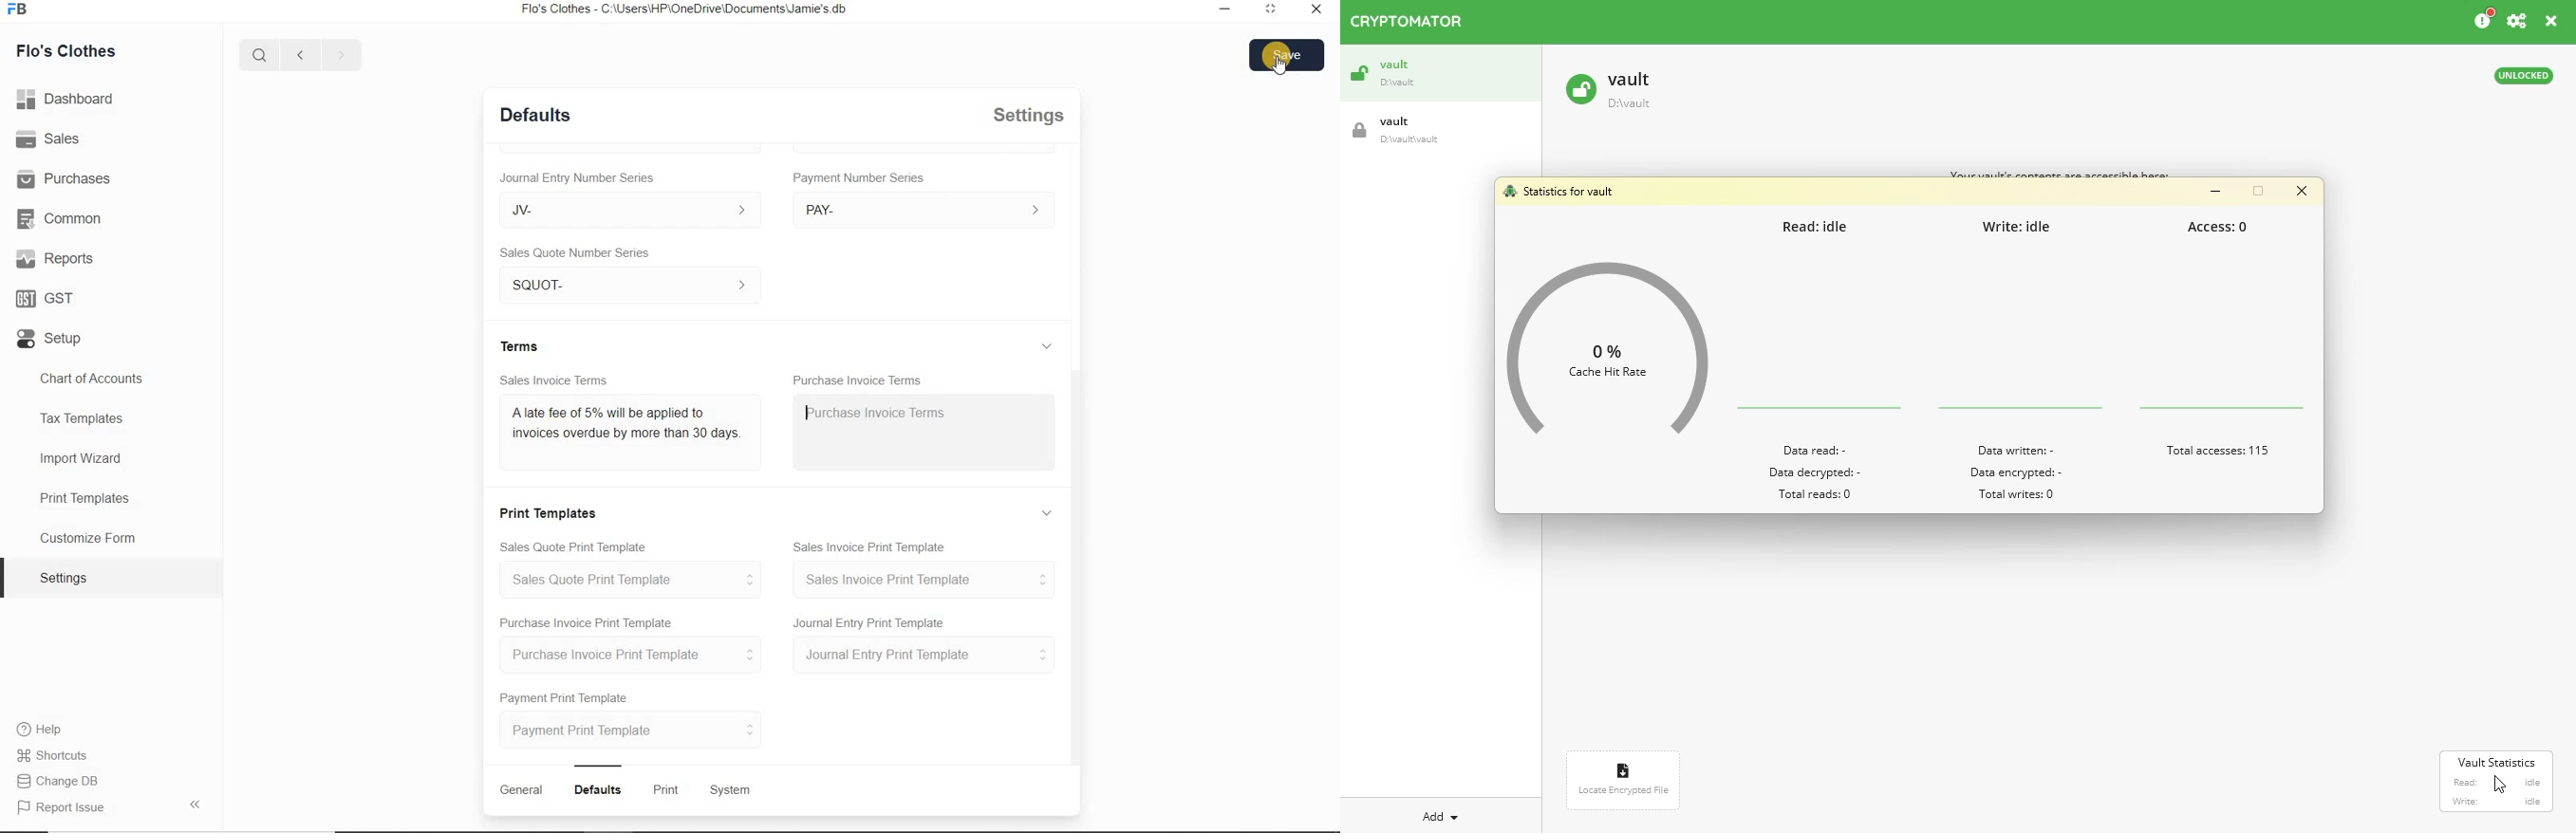 Image resolution: width=2576 pixels, height=840 pixels. Describe the element at coordinates (87, 417) in the screenshot. I see `Tax Templates` at that location.